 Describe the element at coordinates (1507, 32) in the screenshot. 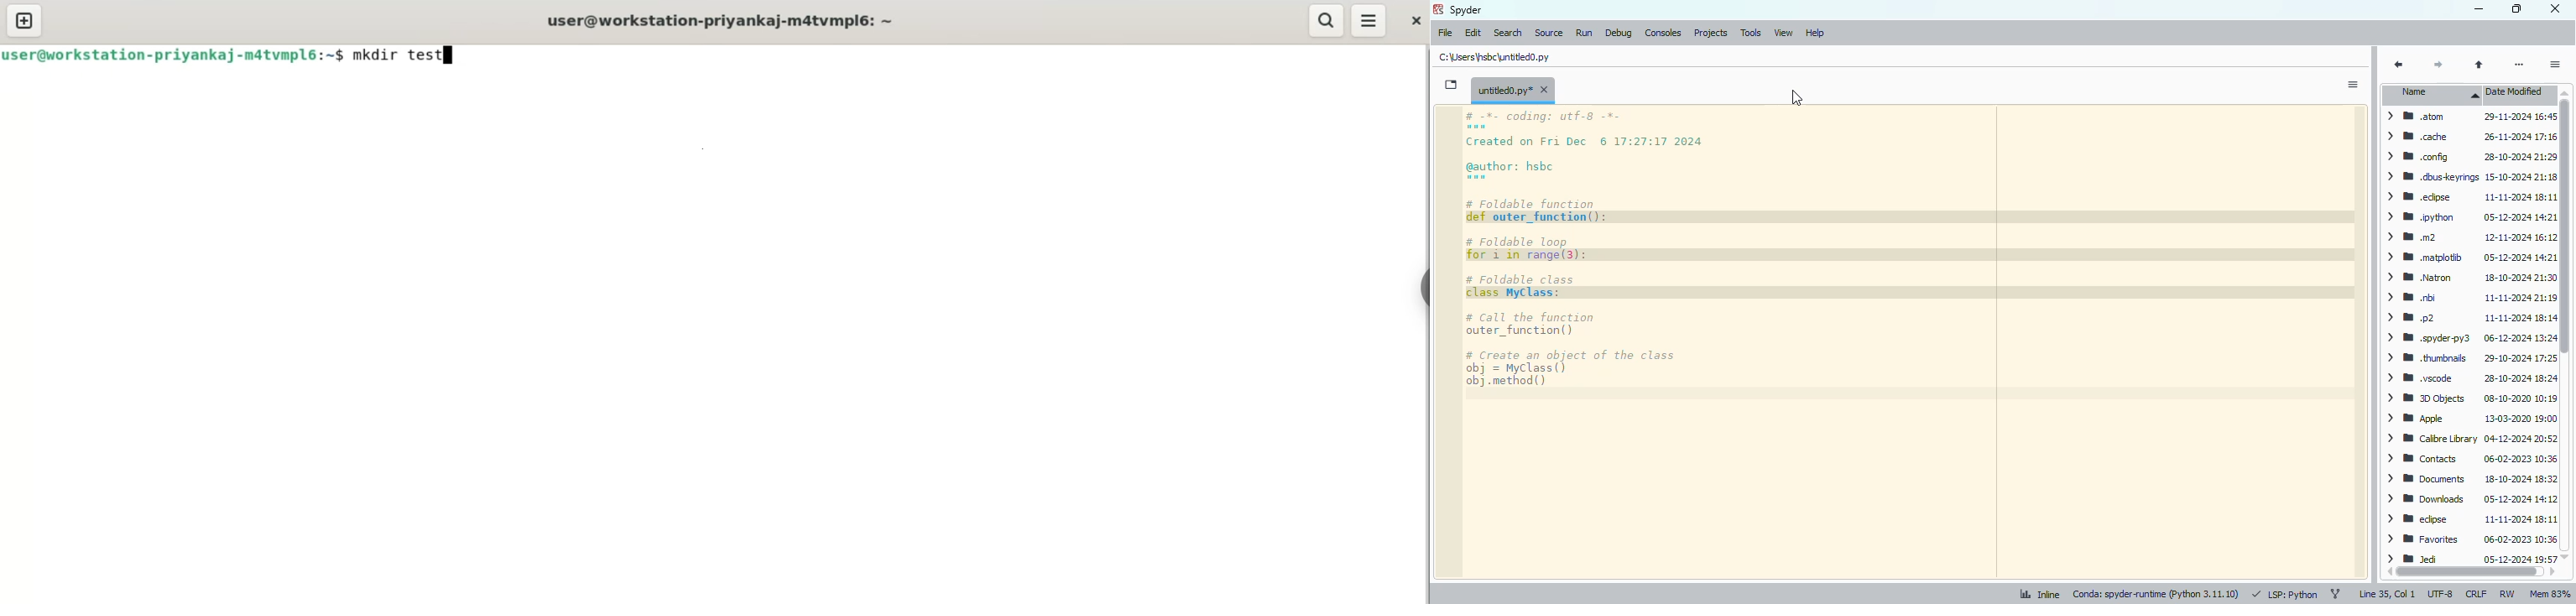

I see `search` at that location.